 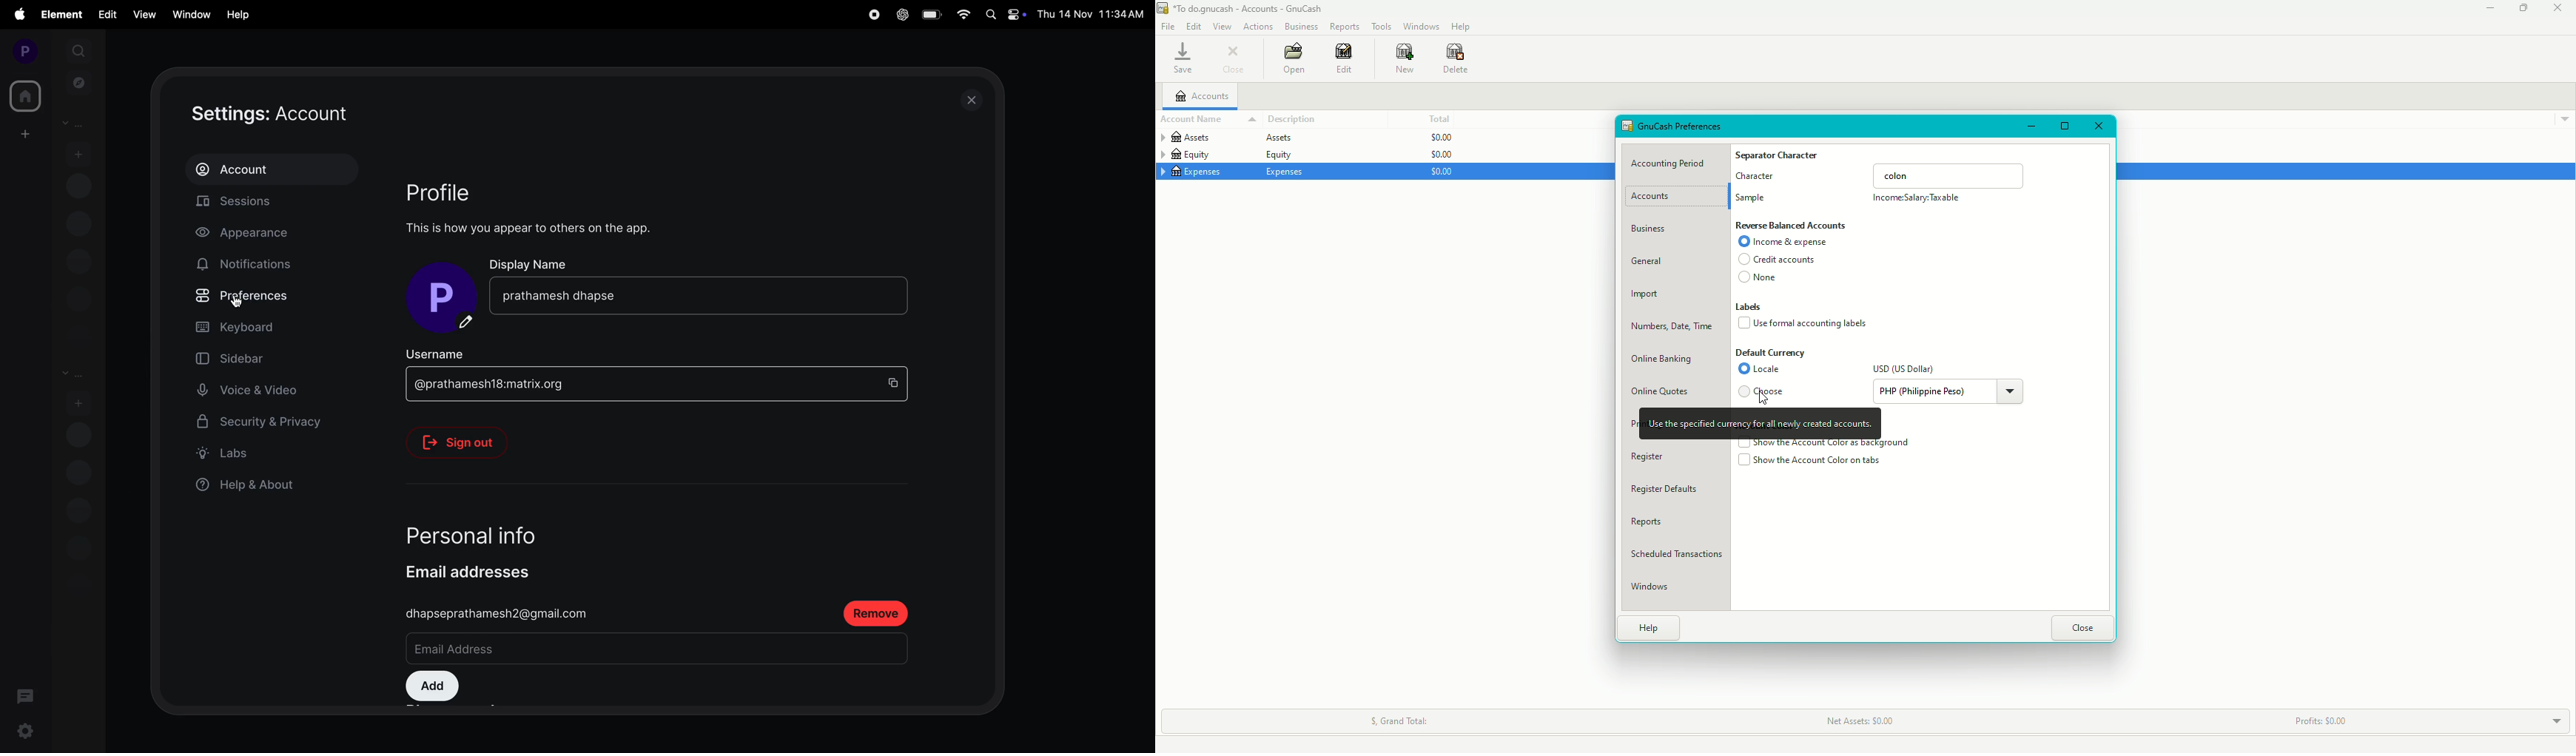 What do you see at coordinates (239, 300) in the screenshot?
I see `cursor` at bounding box center [239, 300].